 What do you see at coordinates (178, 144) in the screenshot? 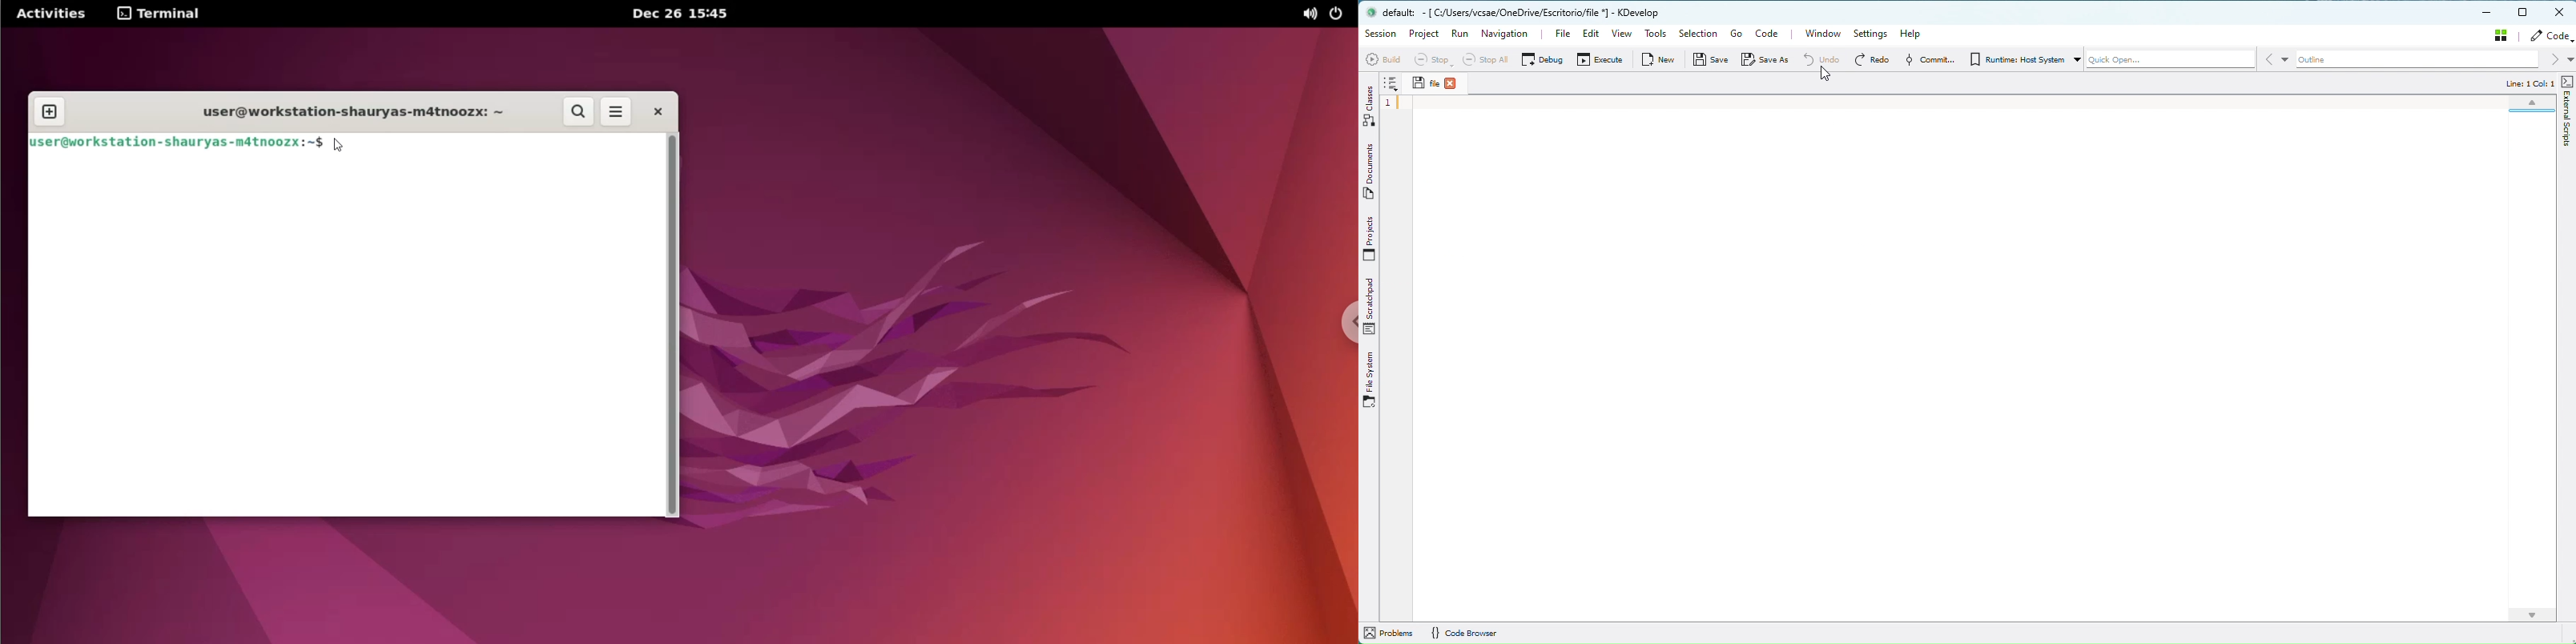
I see `user@workstation-shaurya-m4tnoozx:~$` at bounding box center [178, 144].